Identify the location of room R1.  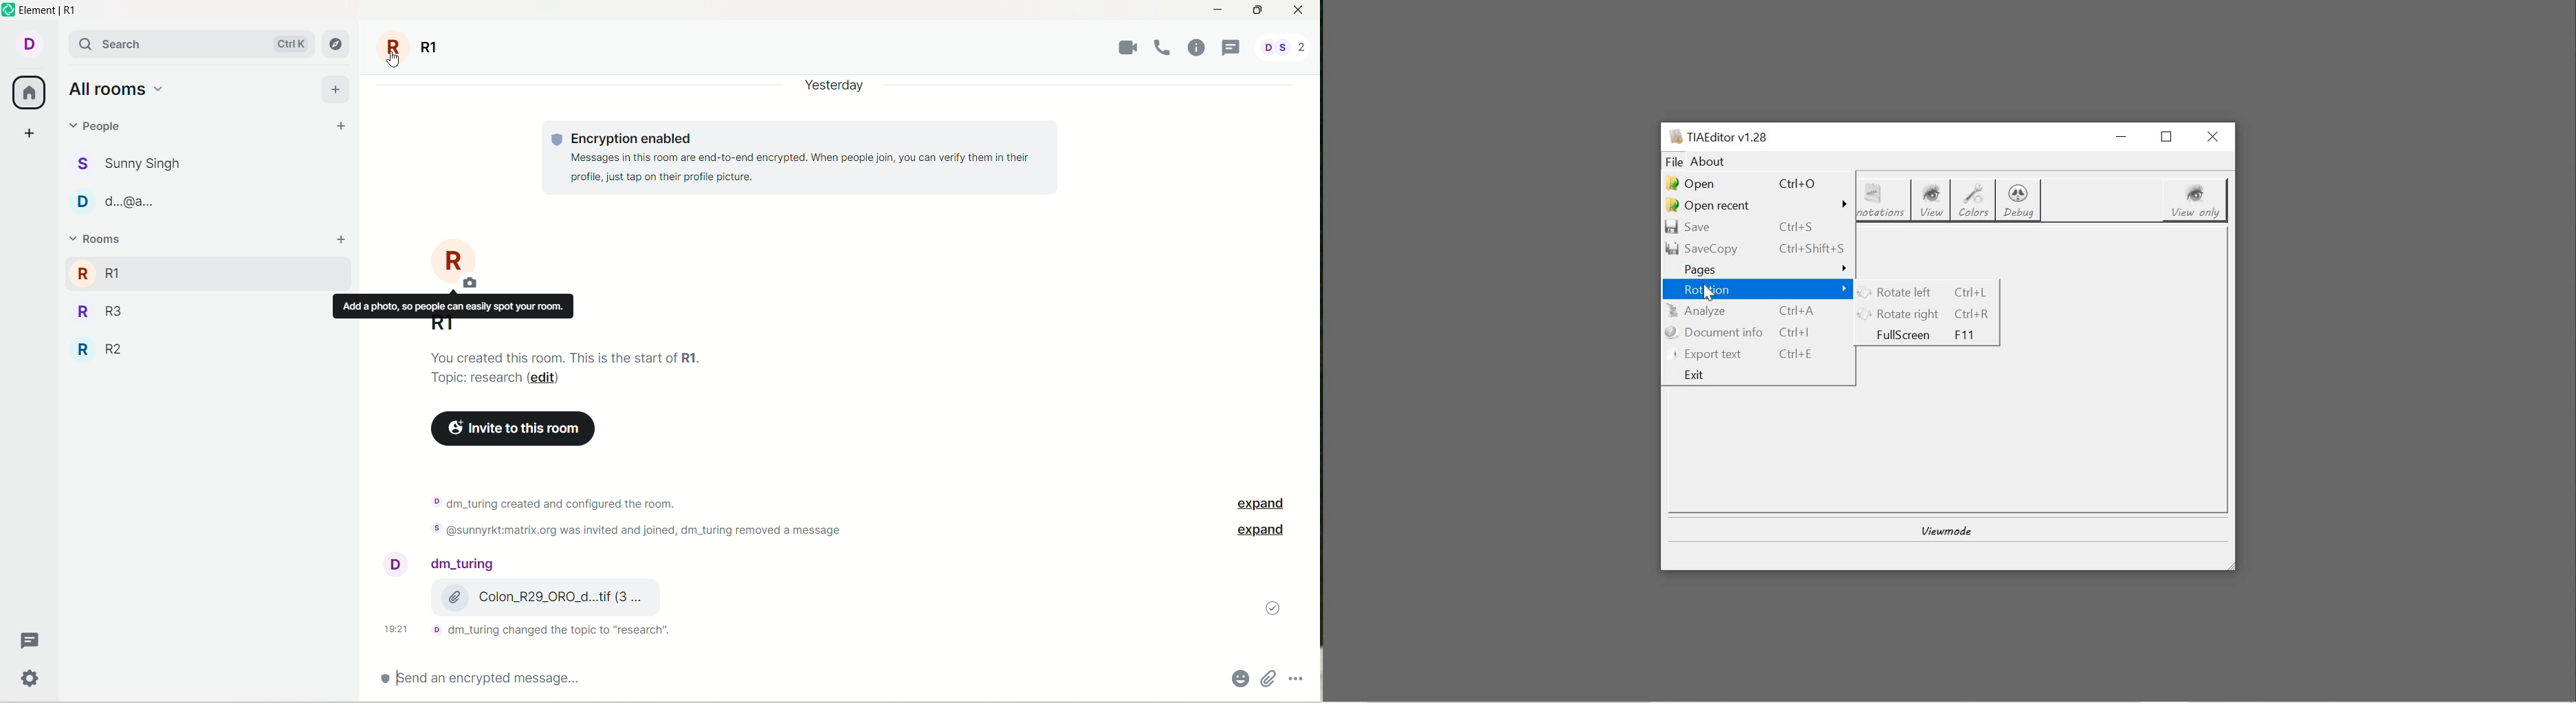
(456, 263).